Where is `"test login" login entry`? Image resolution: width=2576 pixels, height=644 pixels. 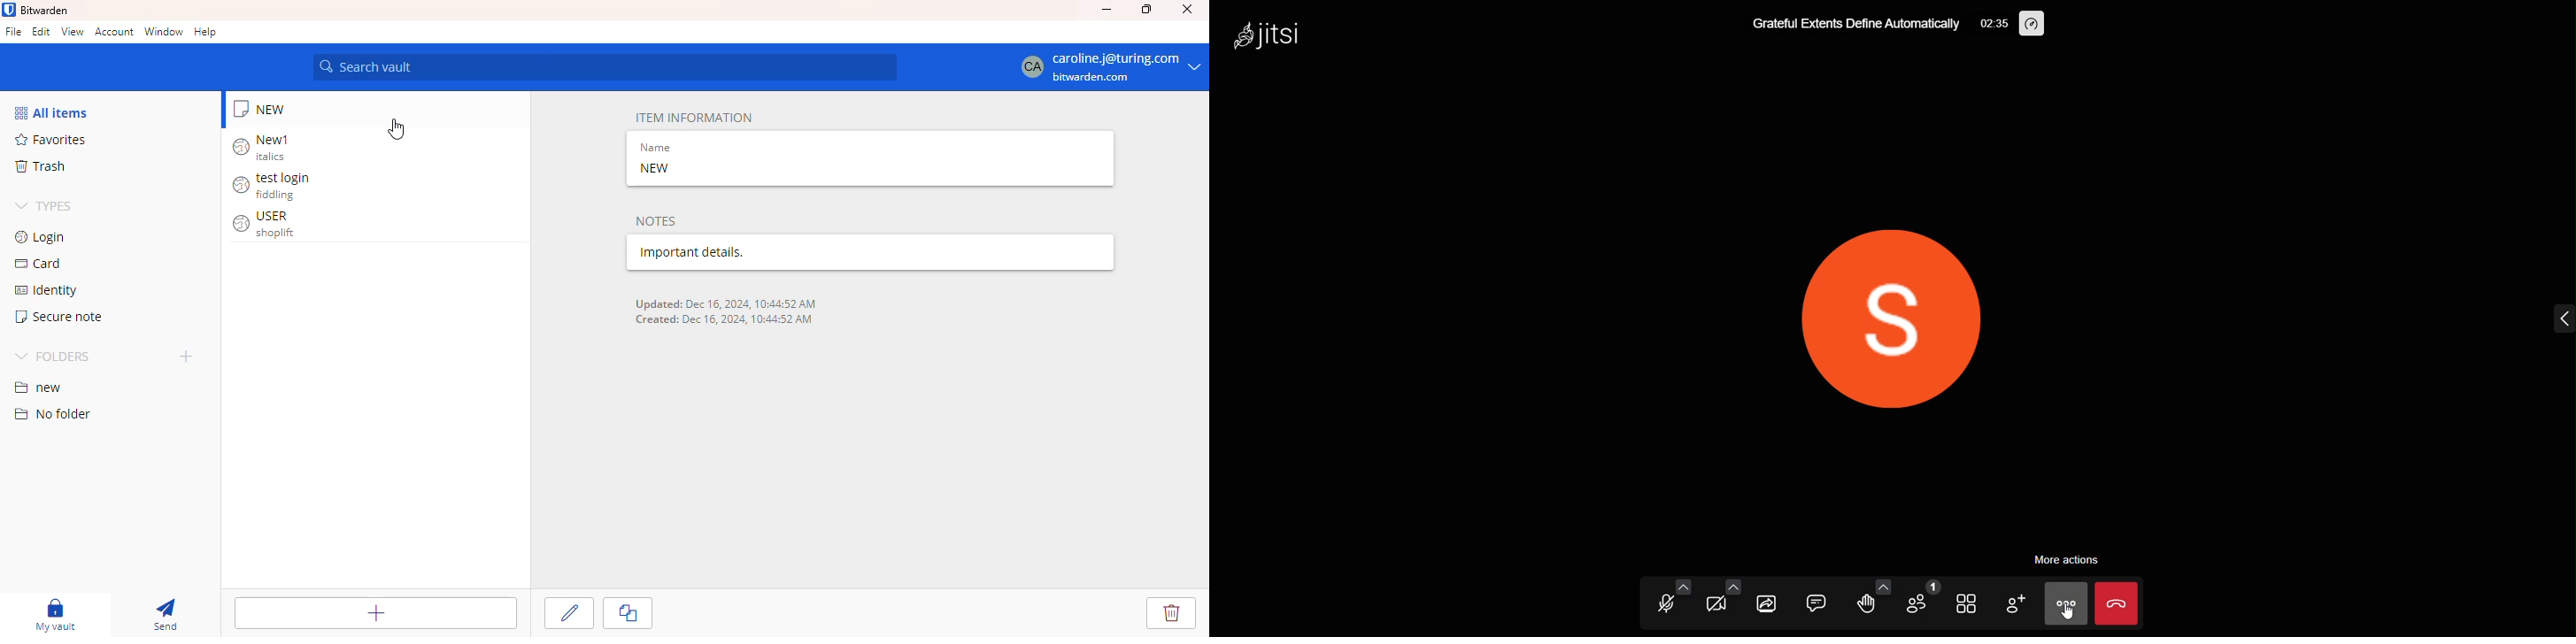 "test login" login entry is located at coordinates (274, 185).